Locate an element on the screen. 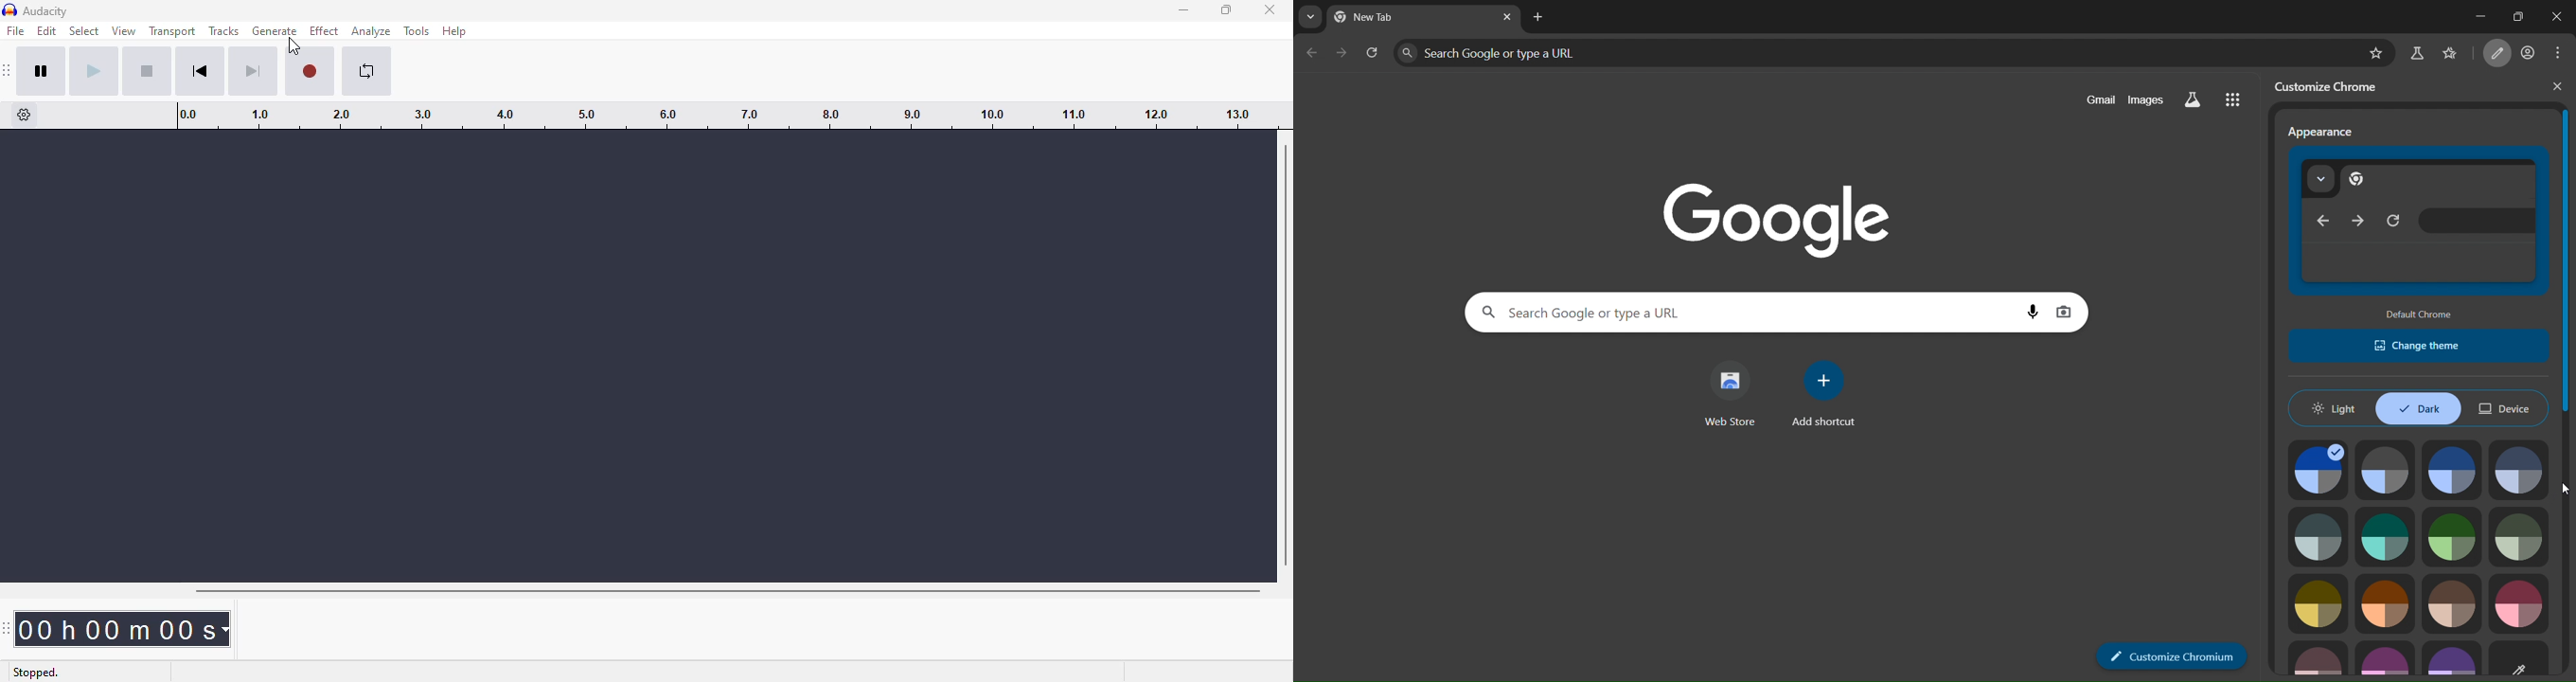 The width and height of the screenshot is (2576, 700). search panel is located at coordinates (1701, 312).